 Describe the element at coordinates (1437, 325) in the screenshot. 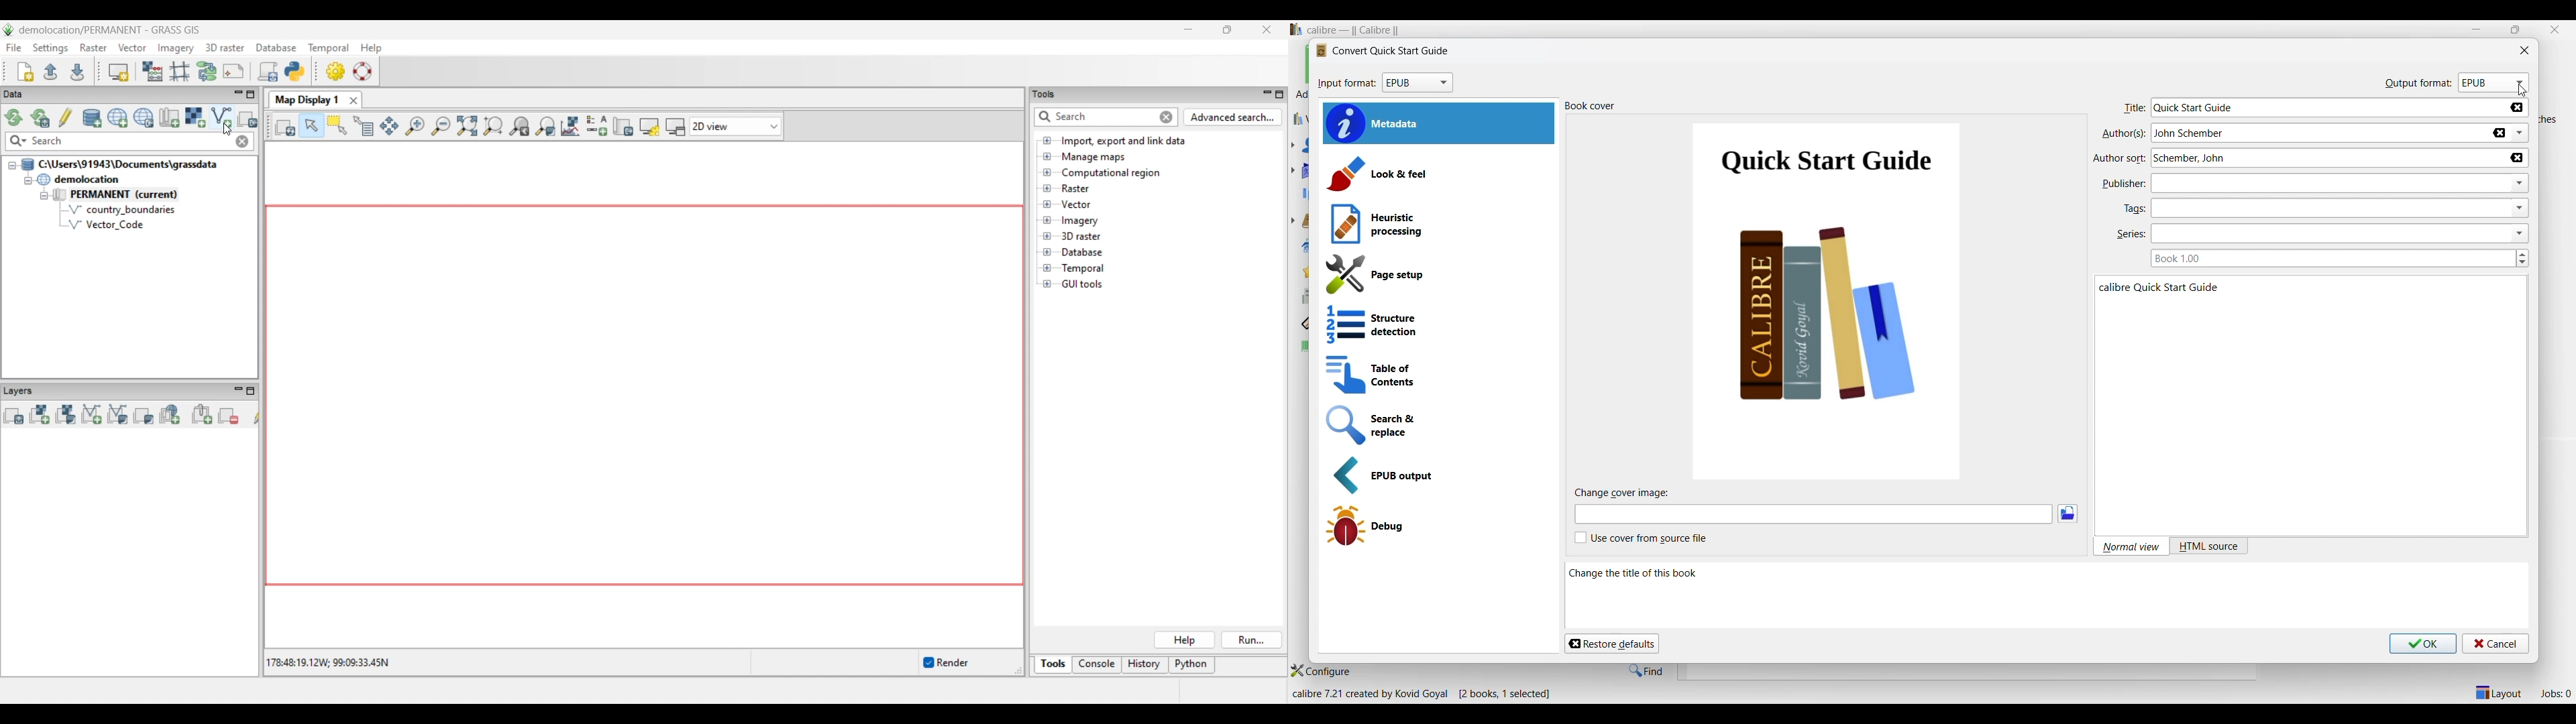

I see `Structure detection` at that location.